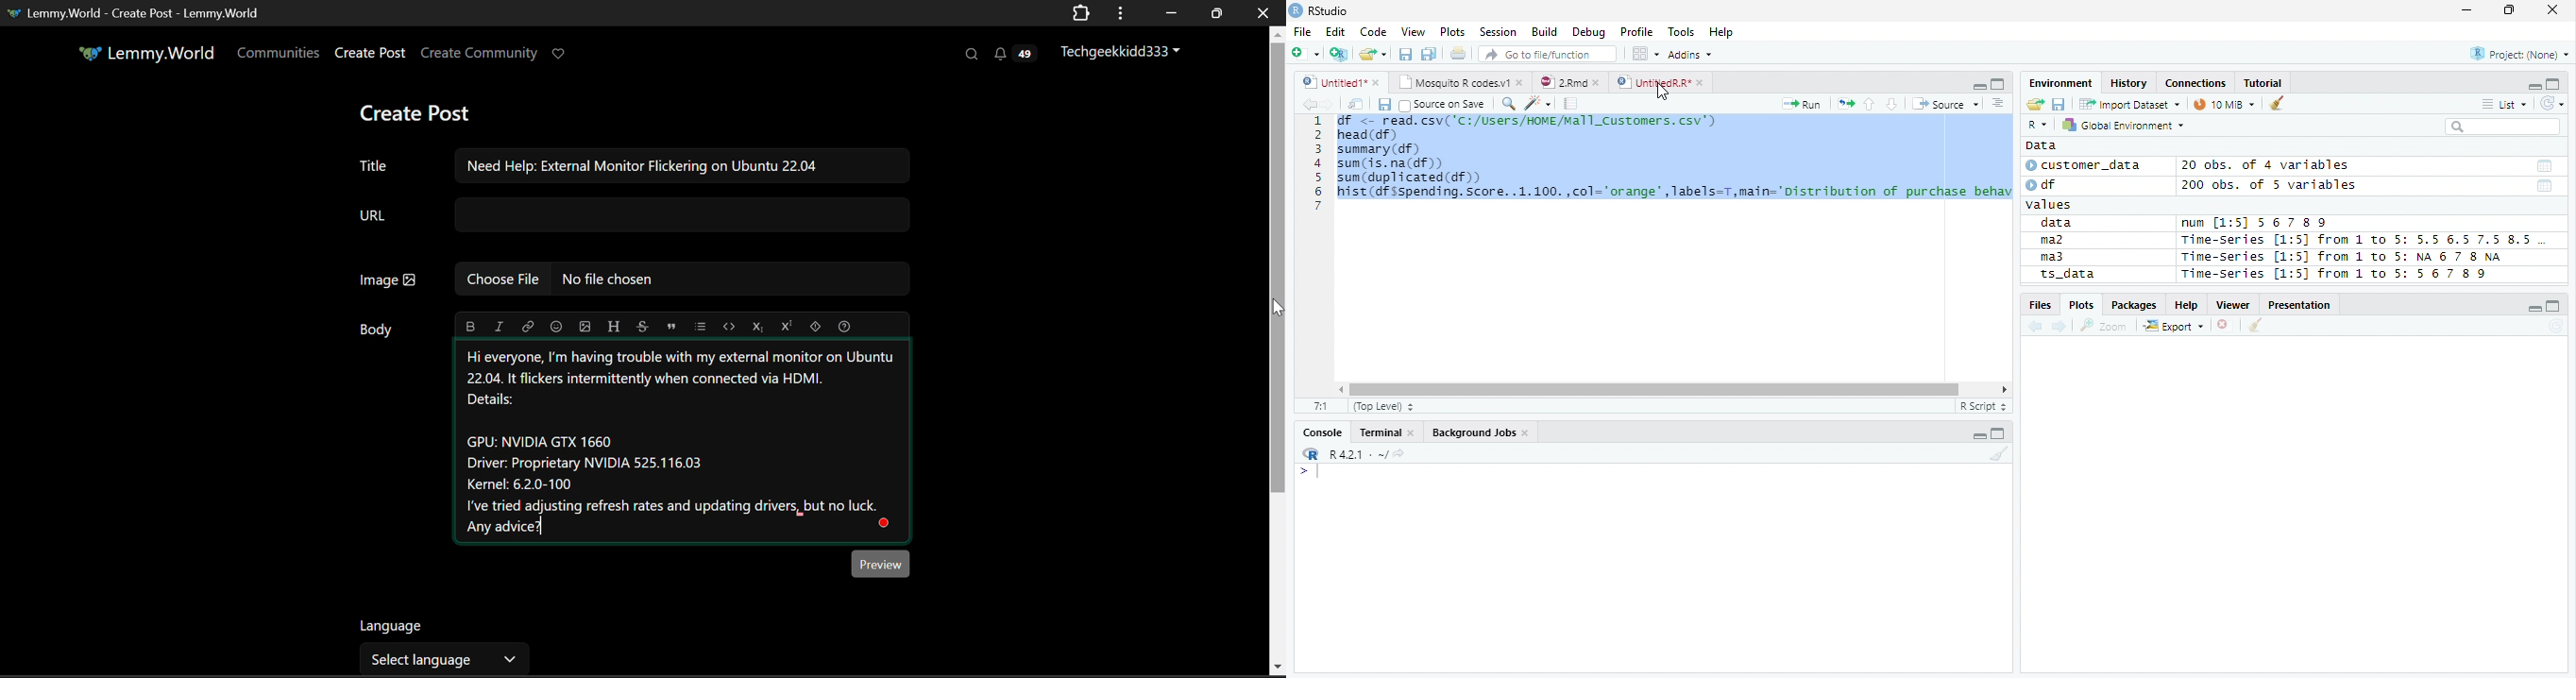  What do you see at coordinates (2047, 184) in the screenshot?
I see `df` at bounding box center [2047, 184].